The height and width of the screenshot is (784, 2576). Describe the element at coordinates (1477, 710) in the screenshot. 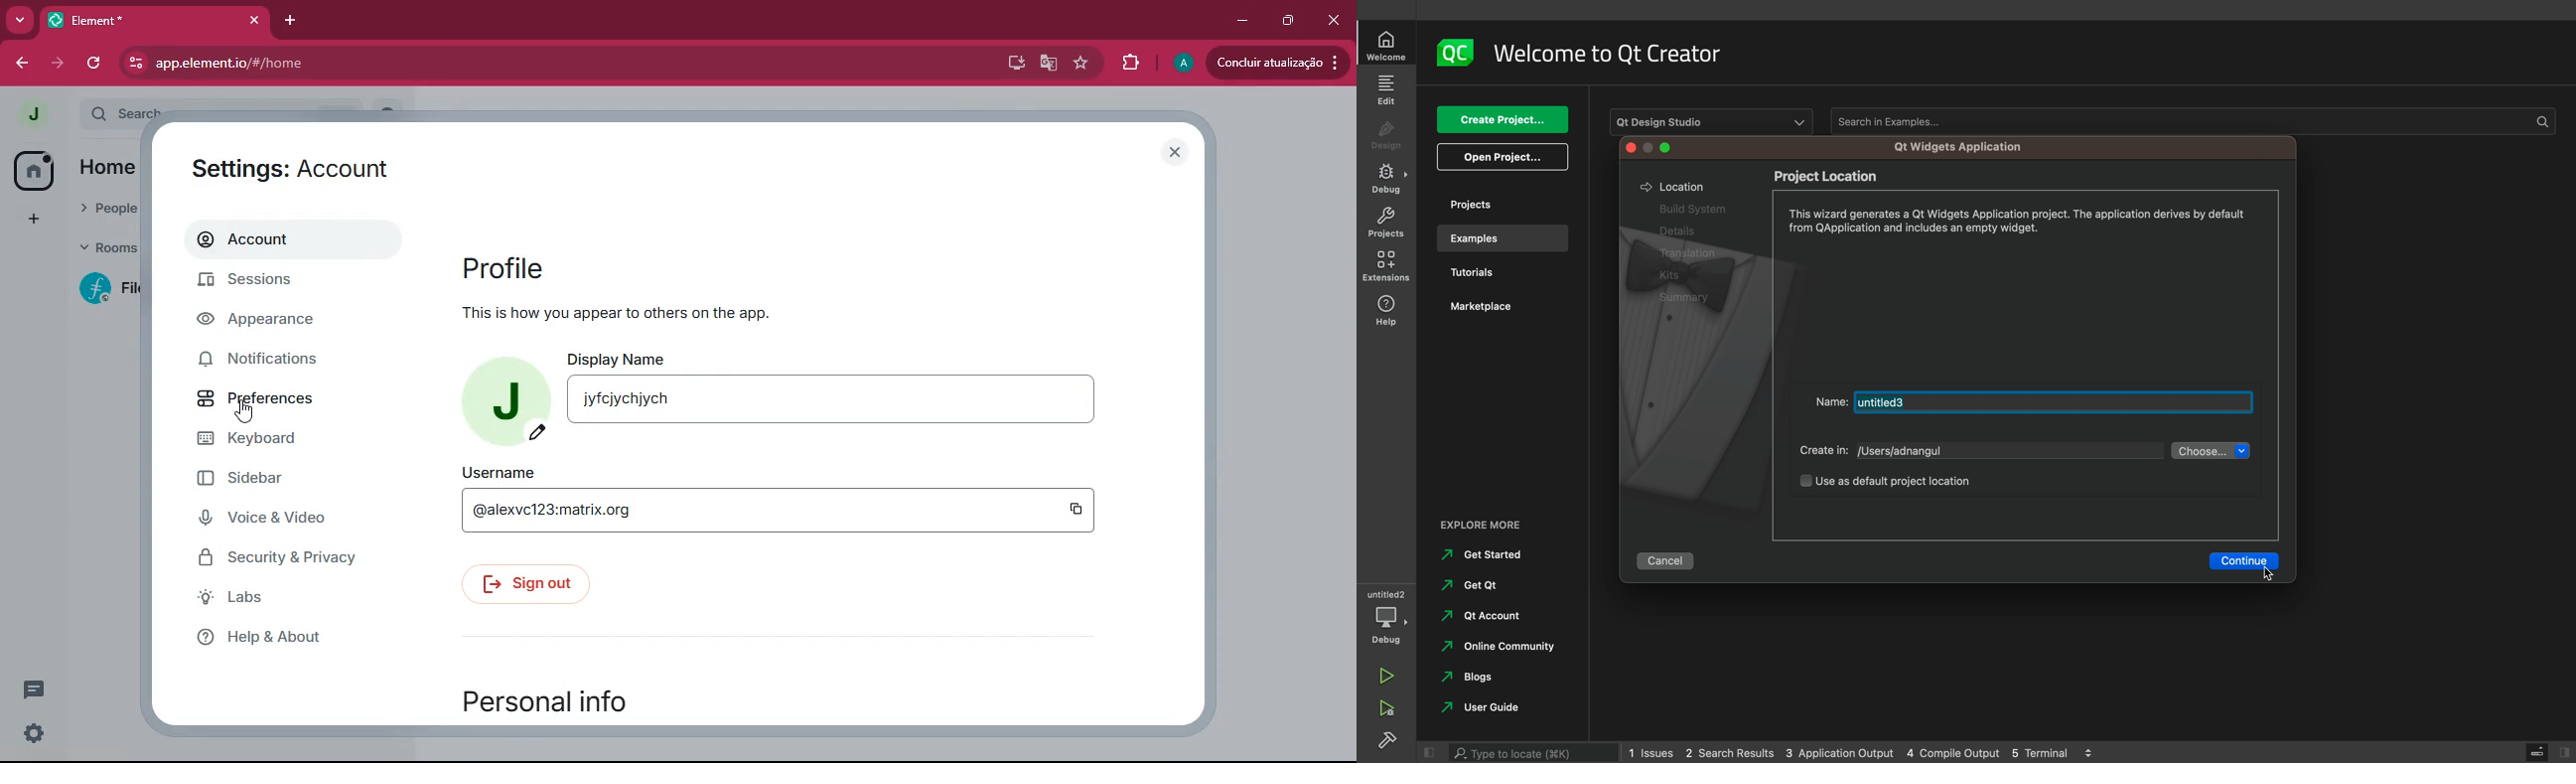

I see `` at that location.